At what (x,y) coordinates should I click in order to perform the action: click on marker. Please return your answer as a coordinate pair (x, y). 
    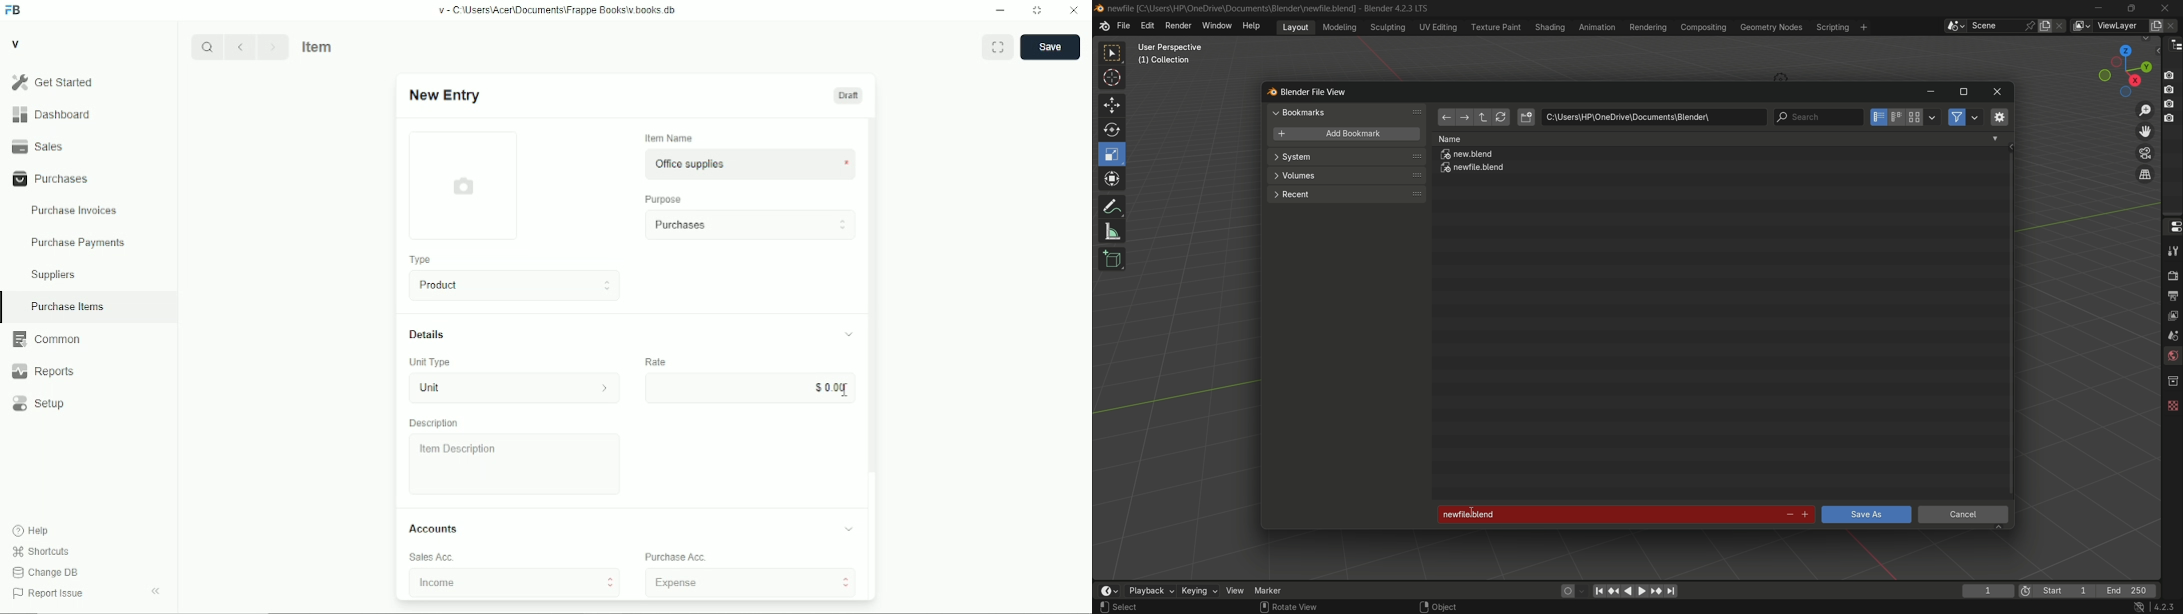
    Looking at the image, I should click on (1277, 590).